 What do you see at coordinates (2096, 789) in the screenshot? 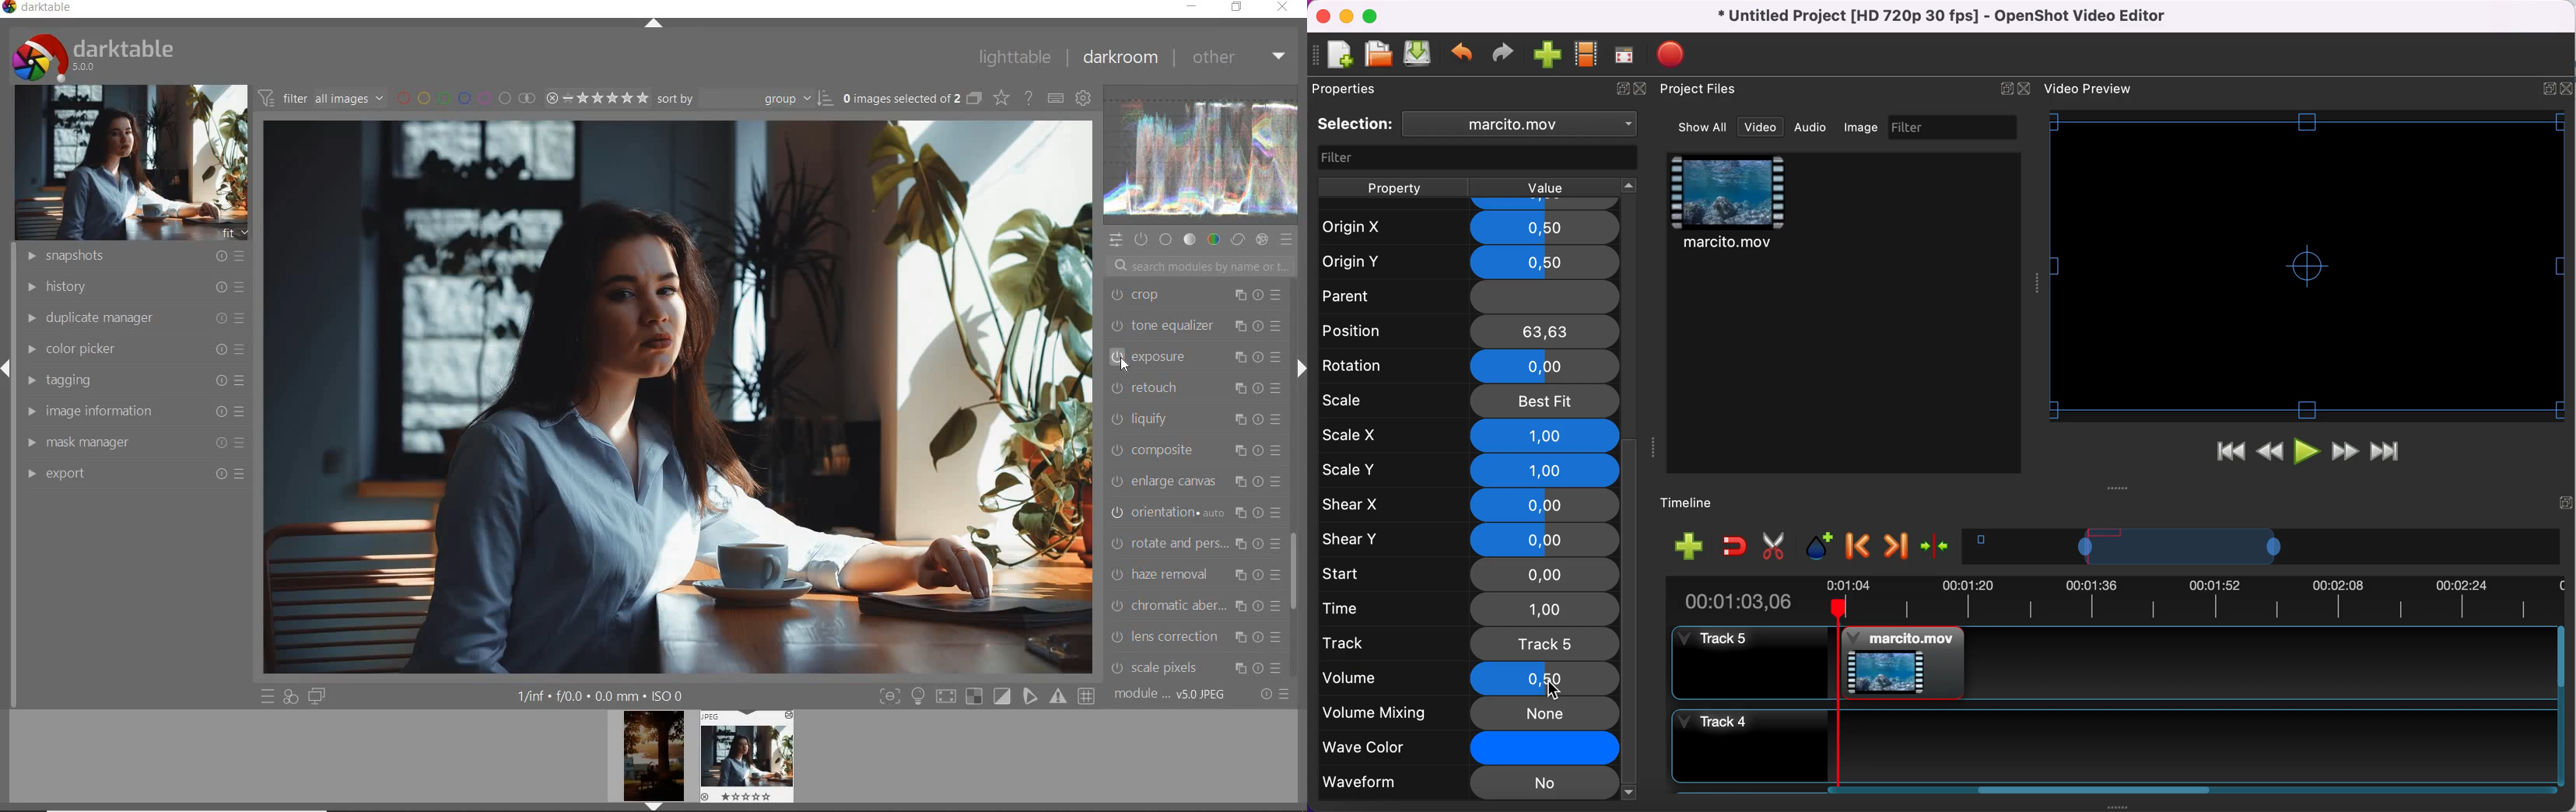
I see `Horizontal slide bar` at bounding box center [2096, 789].